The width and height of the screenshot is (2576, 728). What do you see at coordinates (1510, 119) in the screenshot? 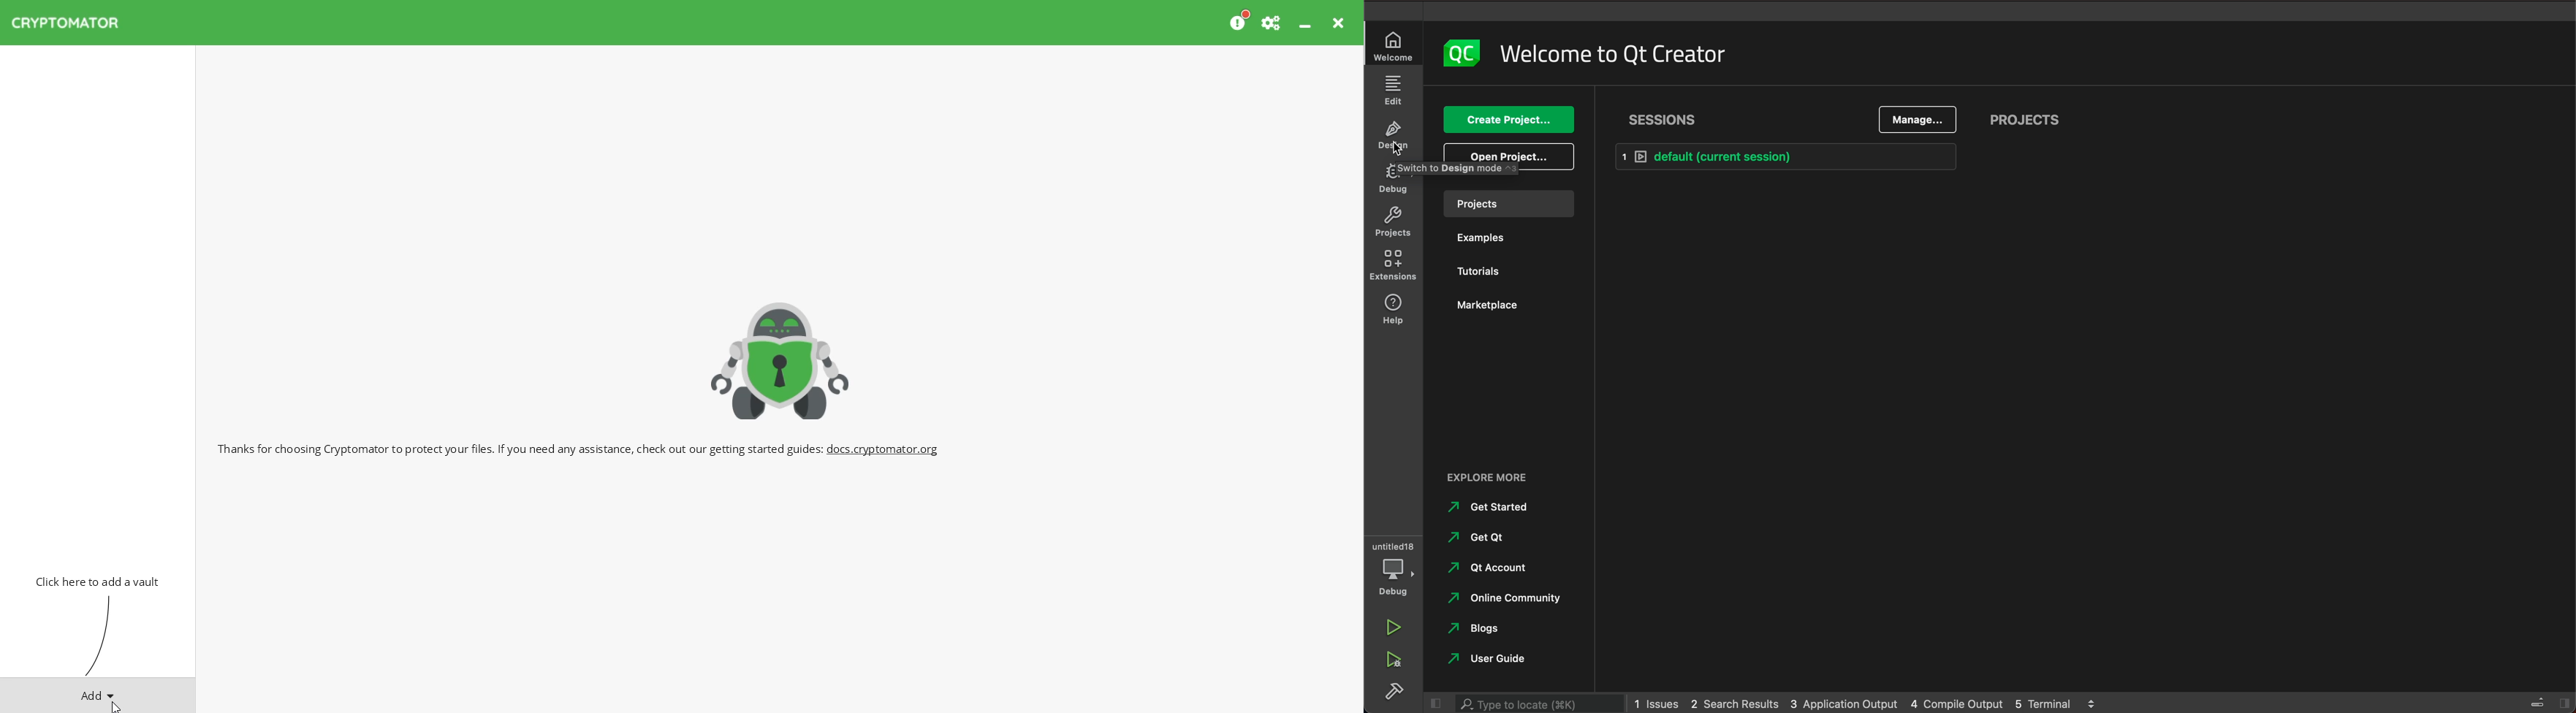
I see `create project` at bounding box center [1510, 119].